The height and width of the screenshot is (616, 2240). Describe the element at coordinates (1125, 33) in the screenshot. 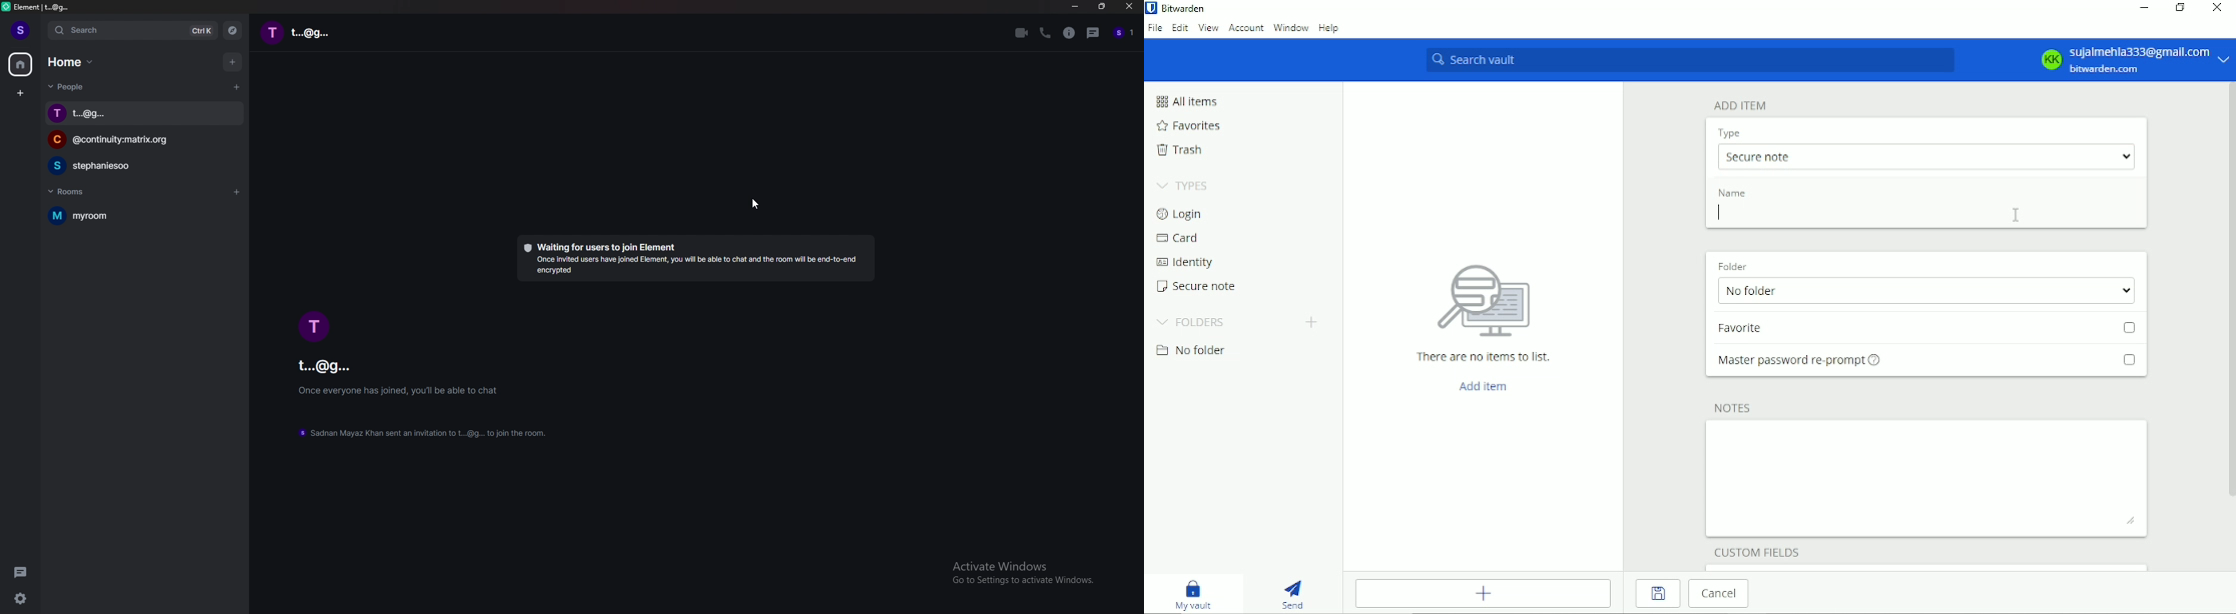

I see `profile` at that location.